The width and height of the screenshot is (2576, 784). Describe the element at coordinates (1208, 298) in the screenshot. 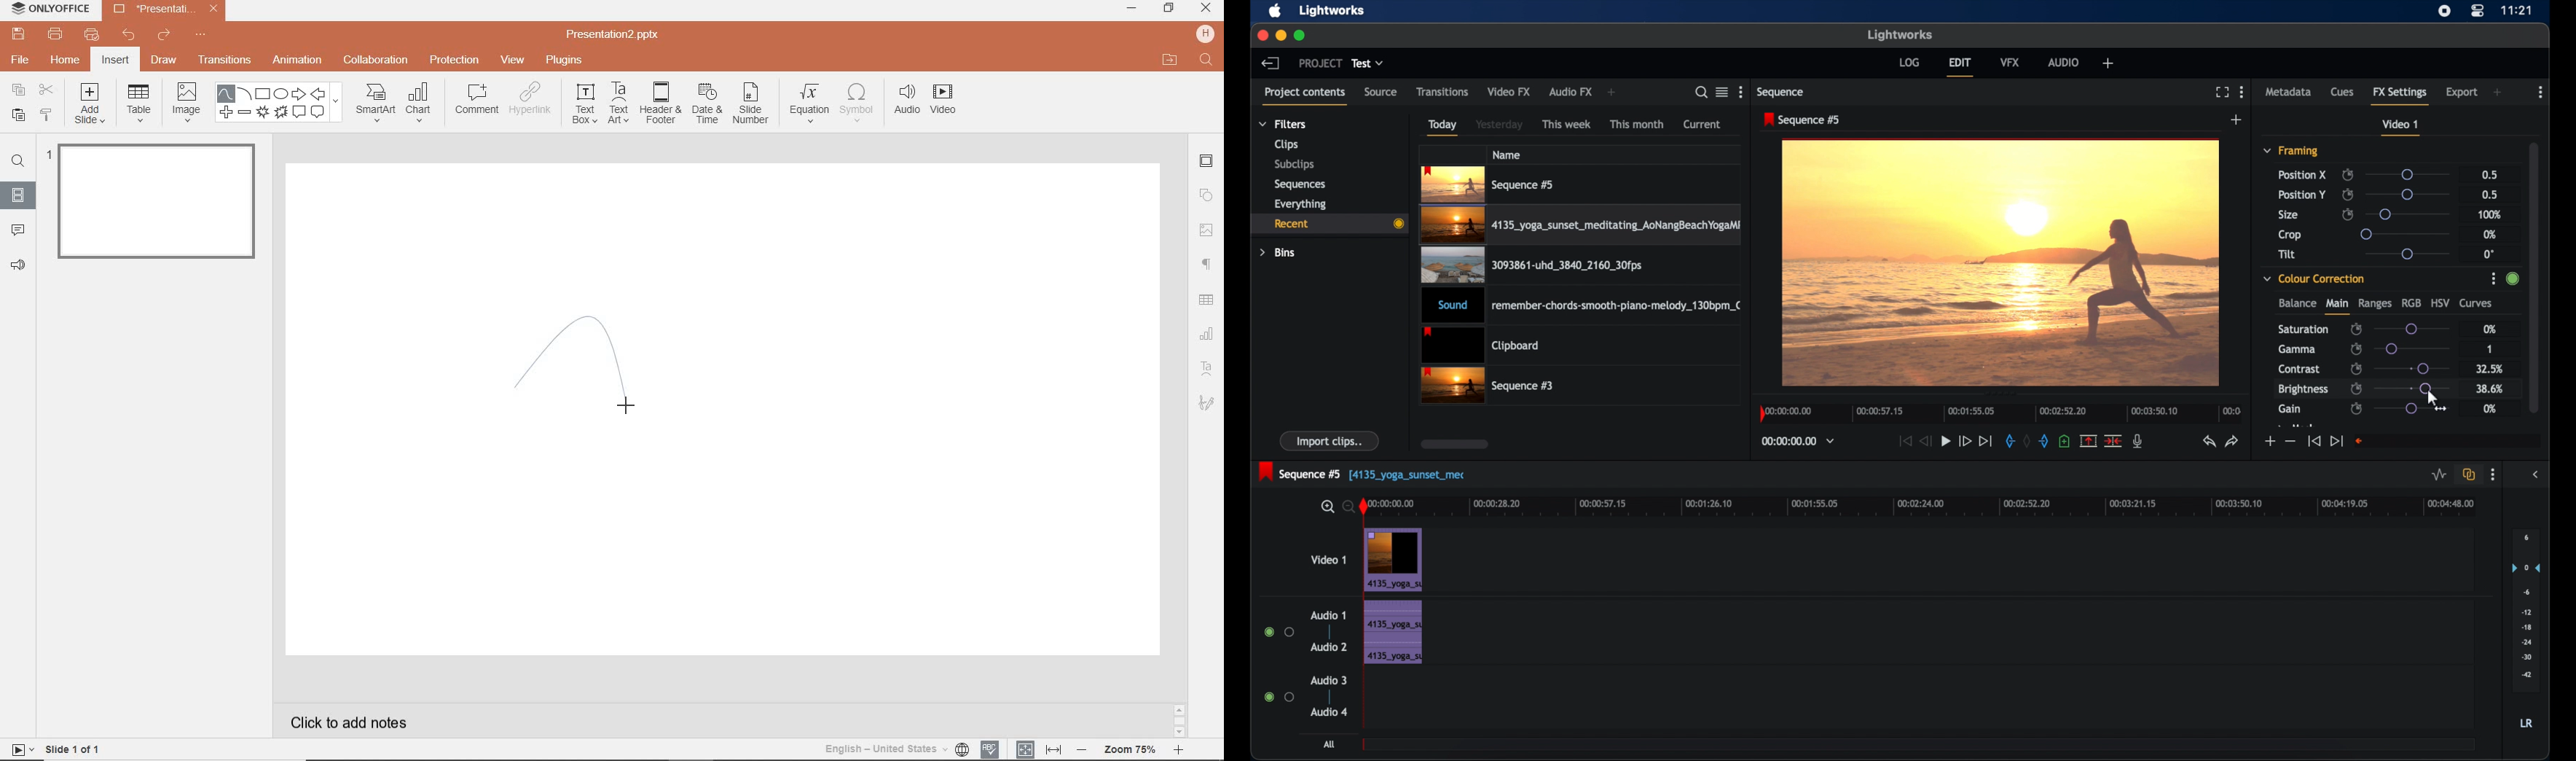

I see `table settings` at that location.